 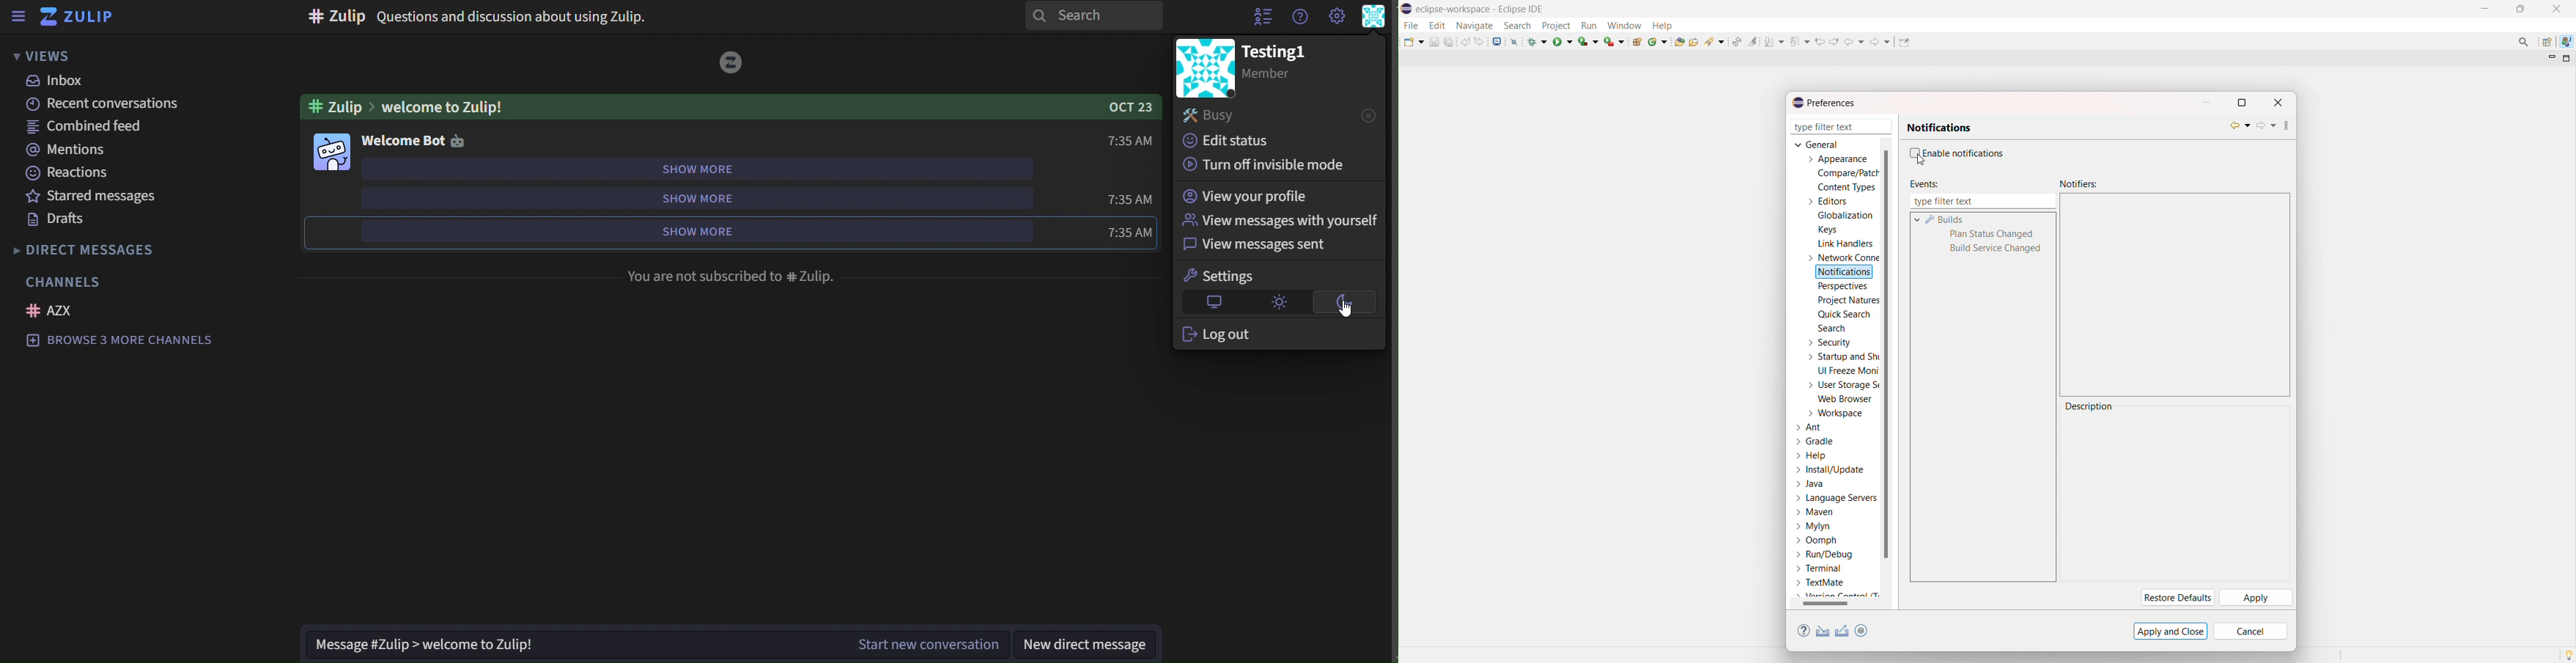 I want to click on setting, so click(x=1337, y=18).